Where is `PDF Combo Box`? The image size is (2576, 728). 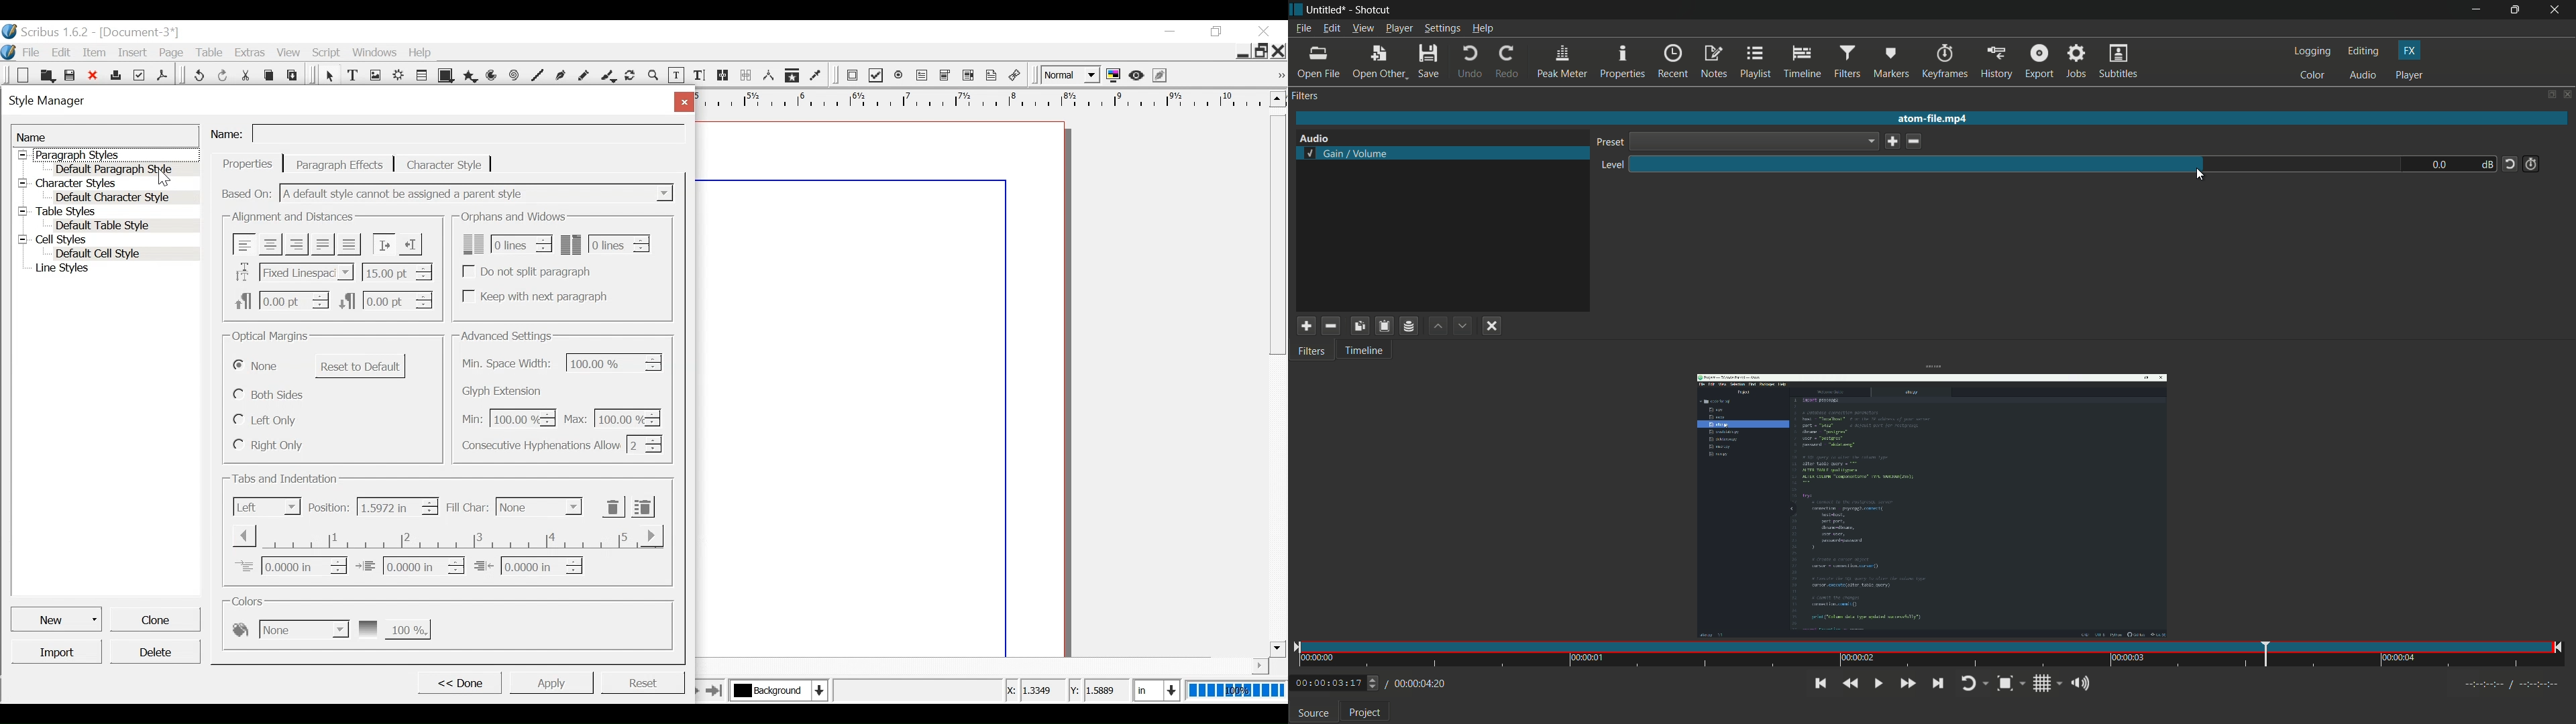
PDF Combo Box is located at coordinates (947, 76).